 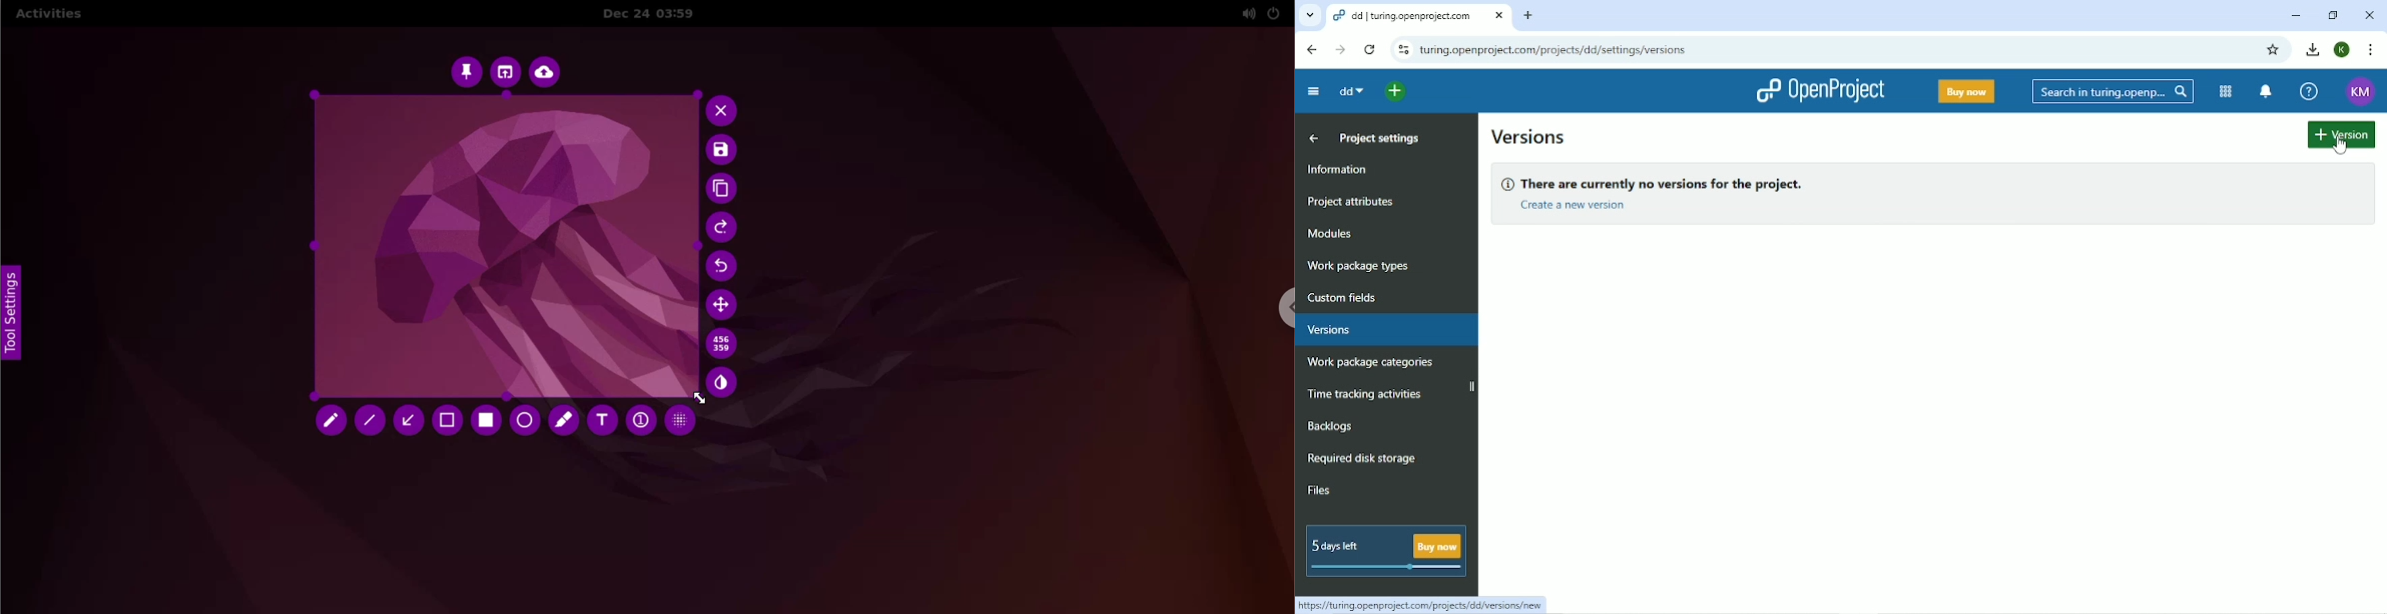 What do you see at coordinates (727, 382) in the screenshot?
I see `inverter` at bounding box center [727, 382].